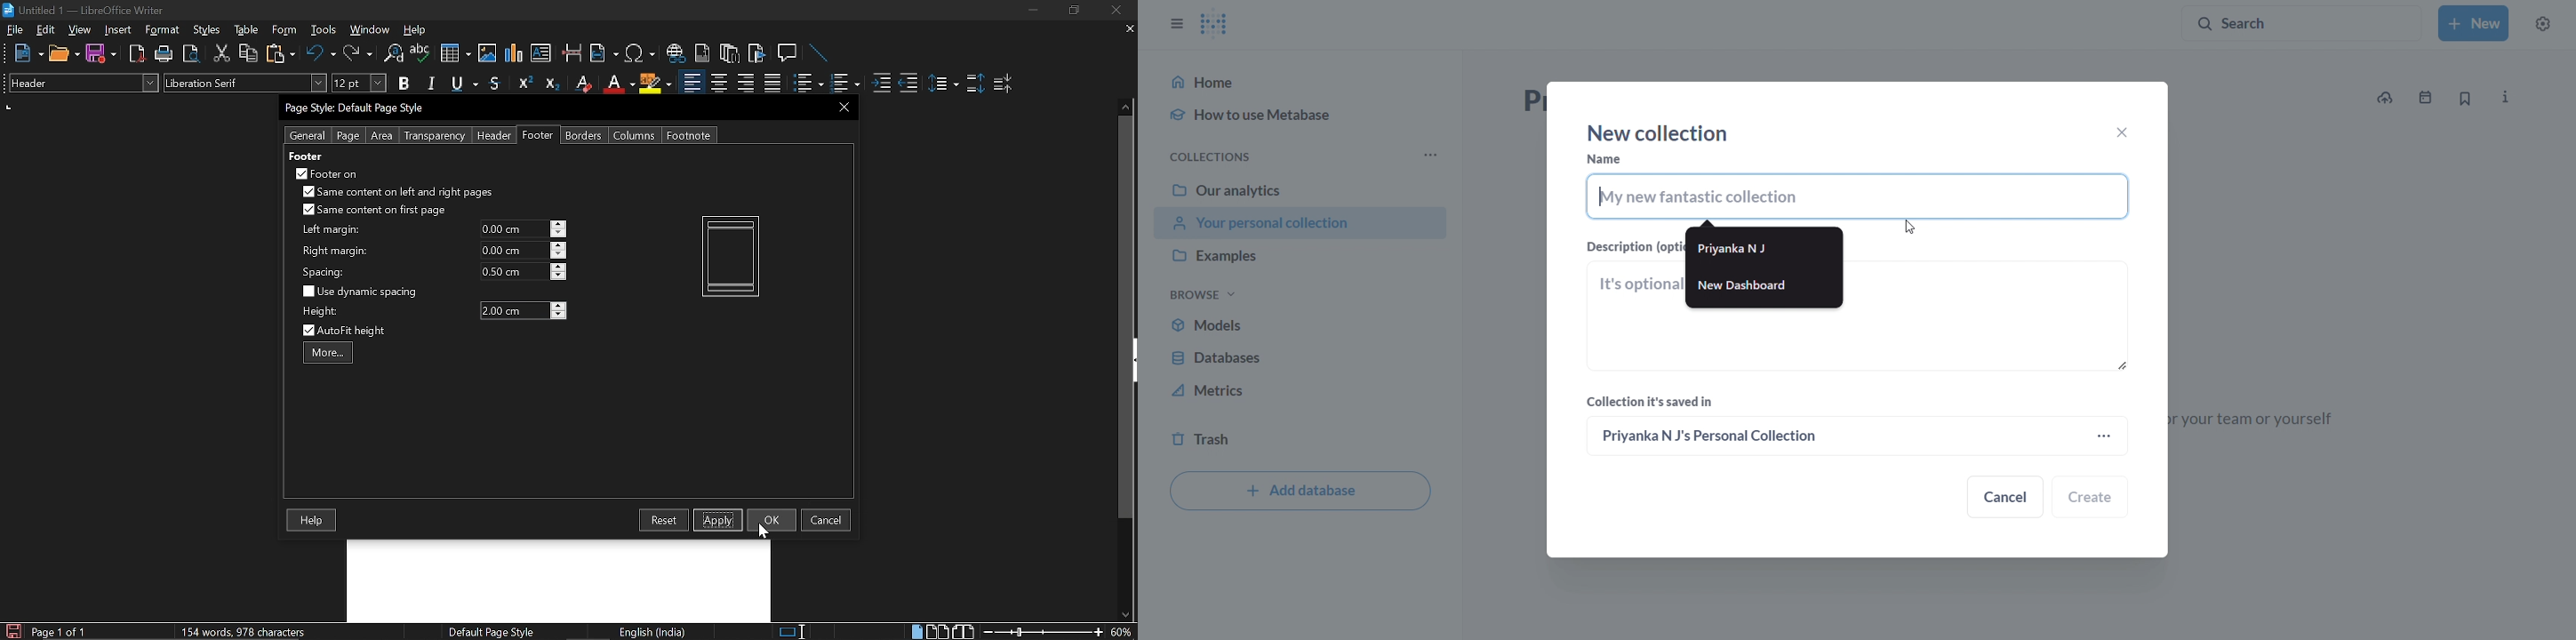 The width and height of the screenshot is (2576, 644). Describe the element at coordinates (2475, 23) in the screenshot. I see `new collection` at that location.